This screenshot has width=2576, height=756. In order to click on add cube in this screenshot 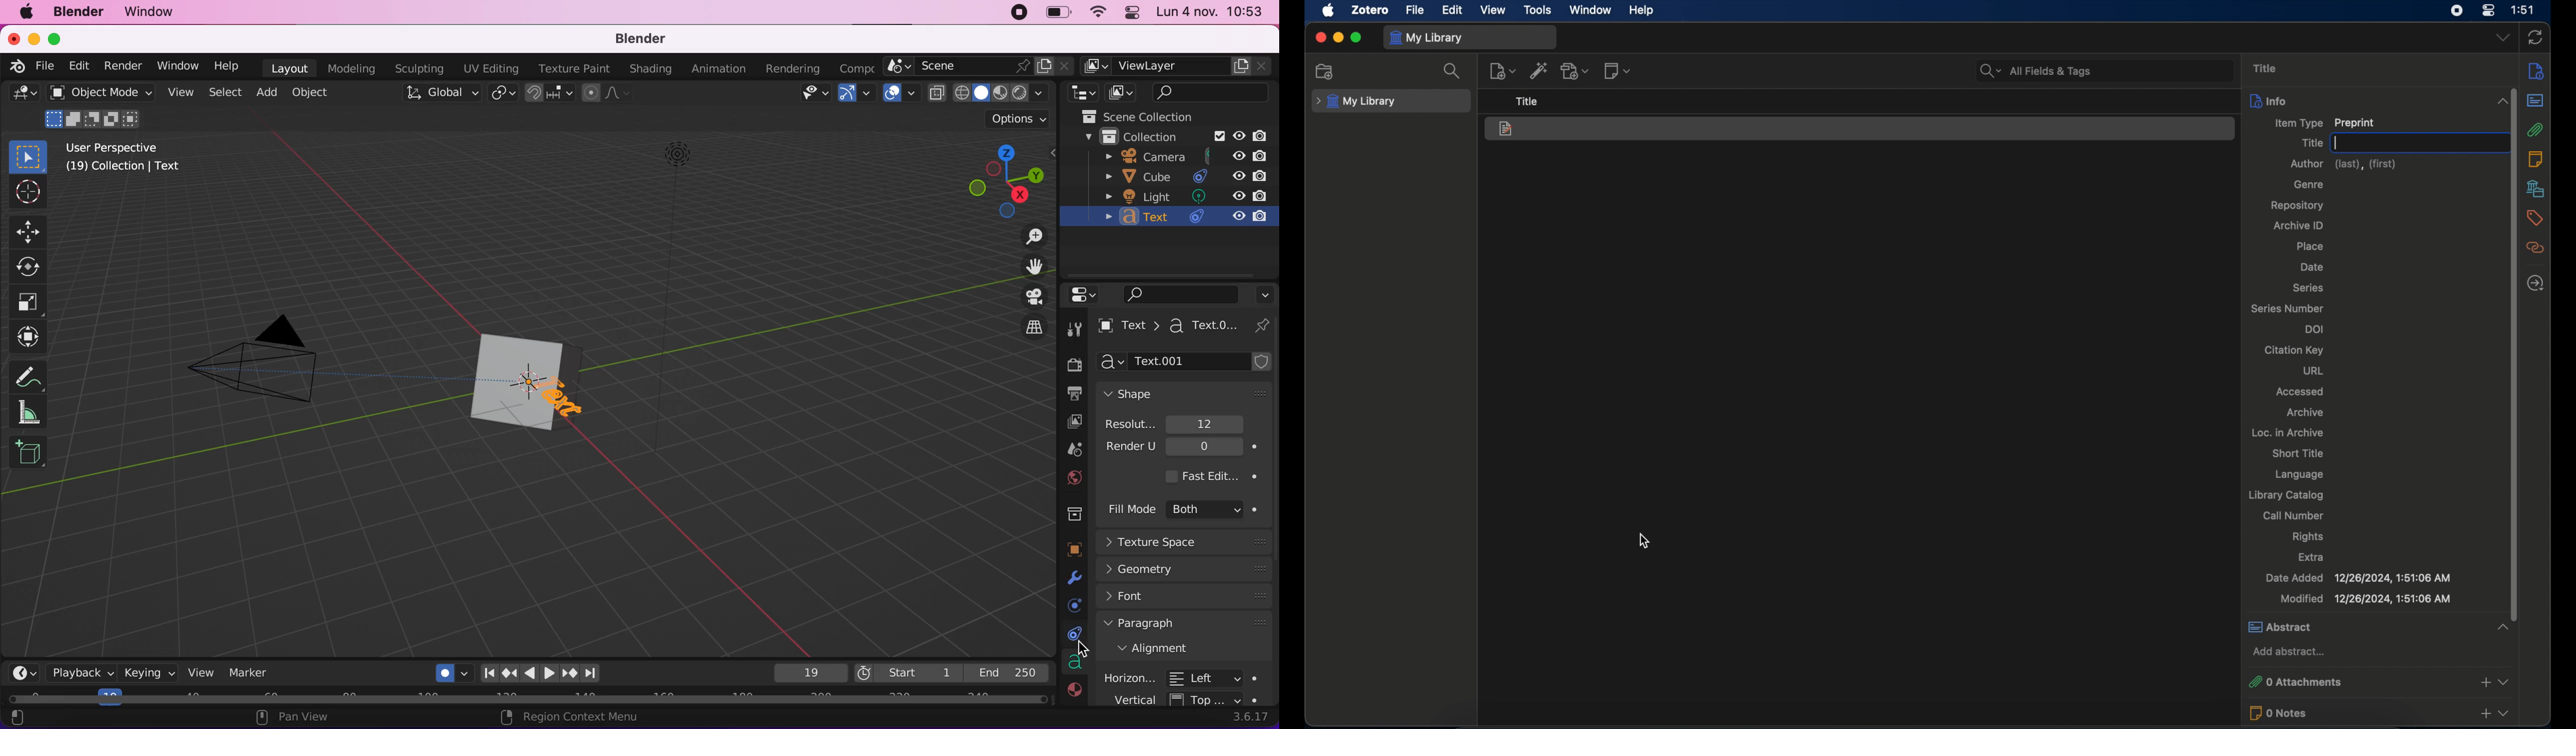, I will do `click(29, 458)`.